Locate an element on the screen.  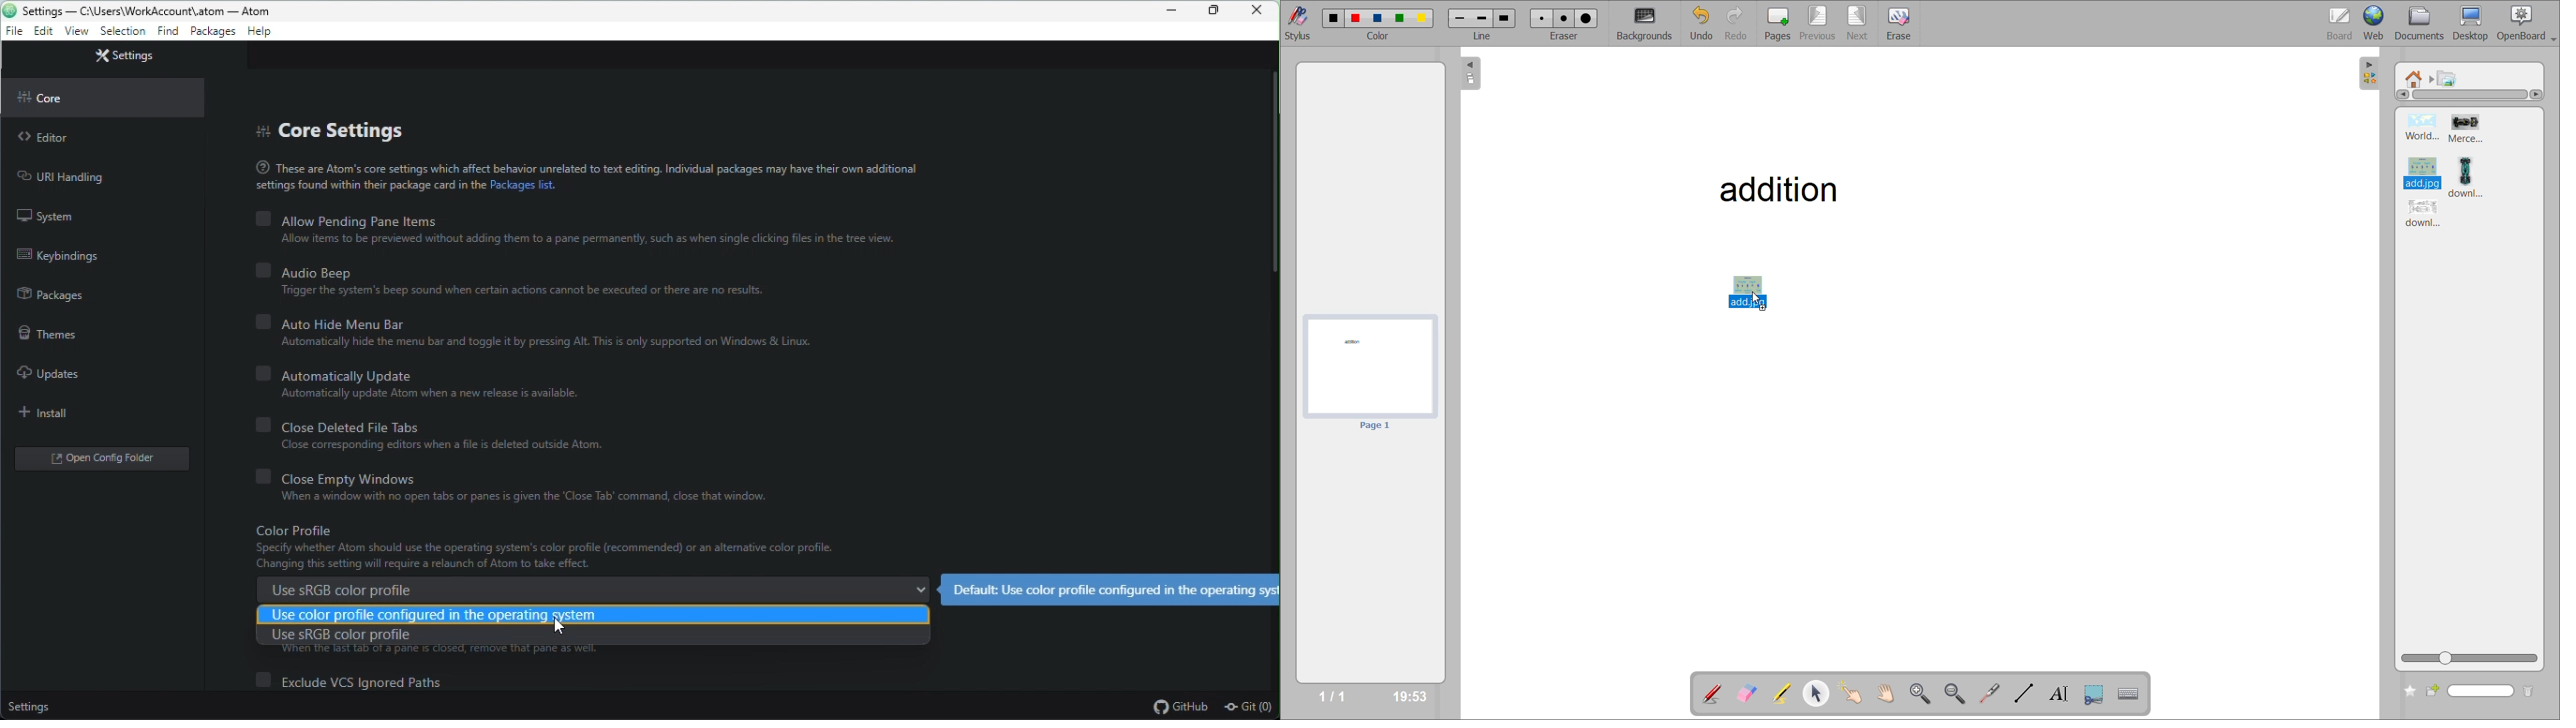
line is located at coordinates (1483, 35).